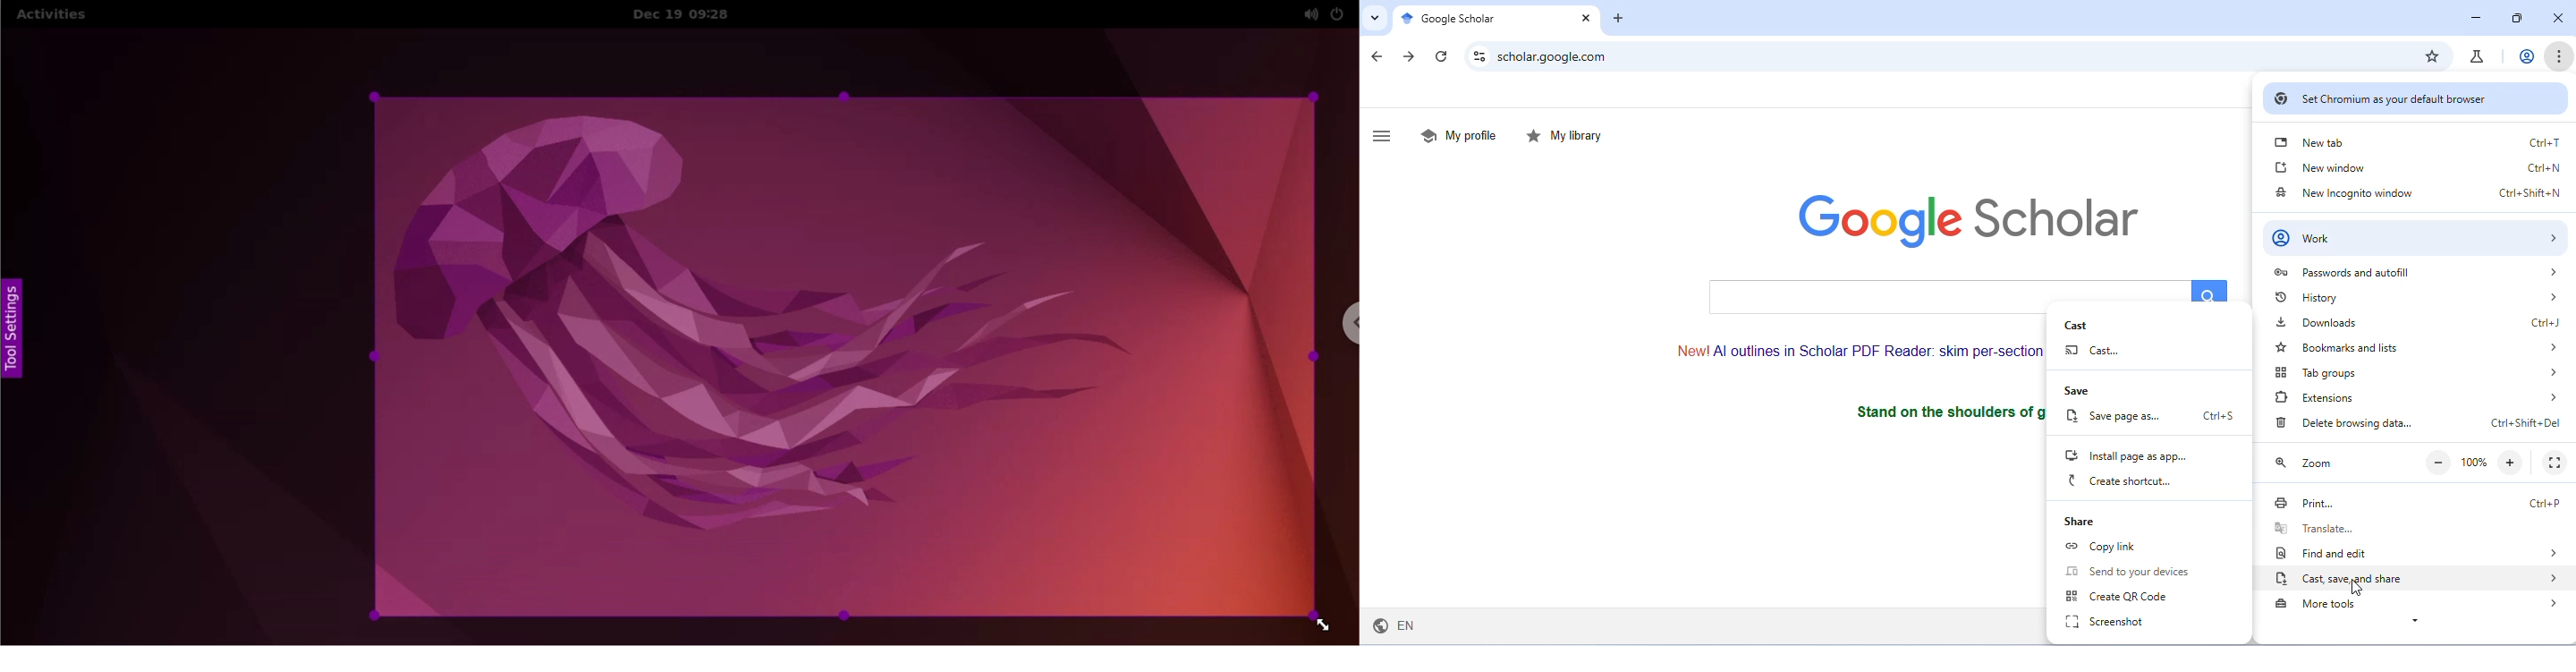  What do you see at coordinates (2421, 346) in the screenshot?
I see `bookmarks and lists` at bounding box center [2421, 346].